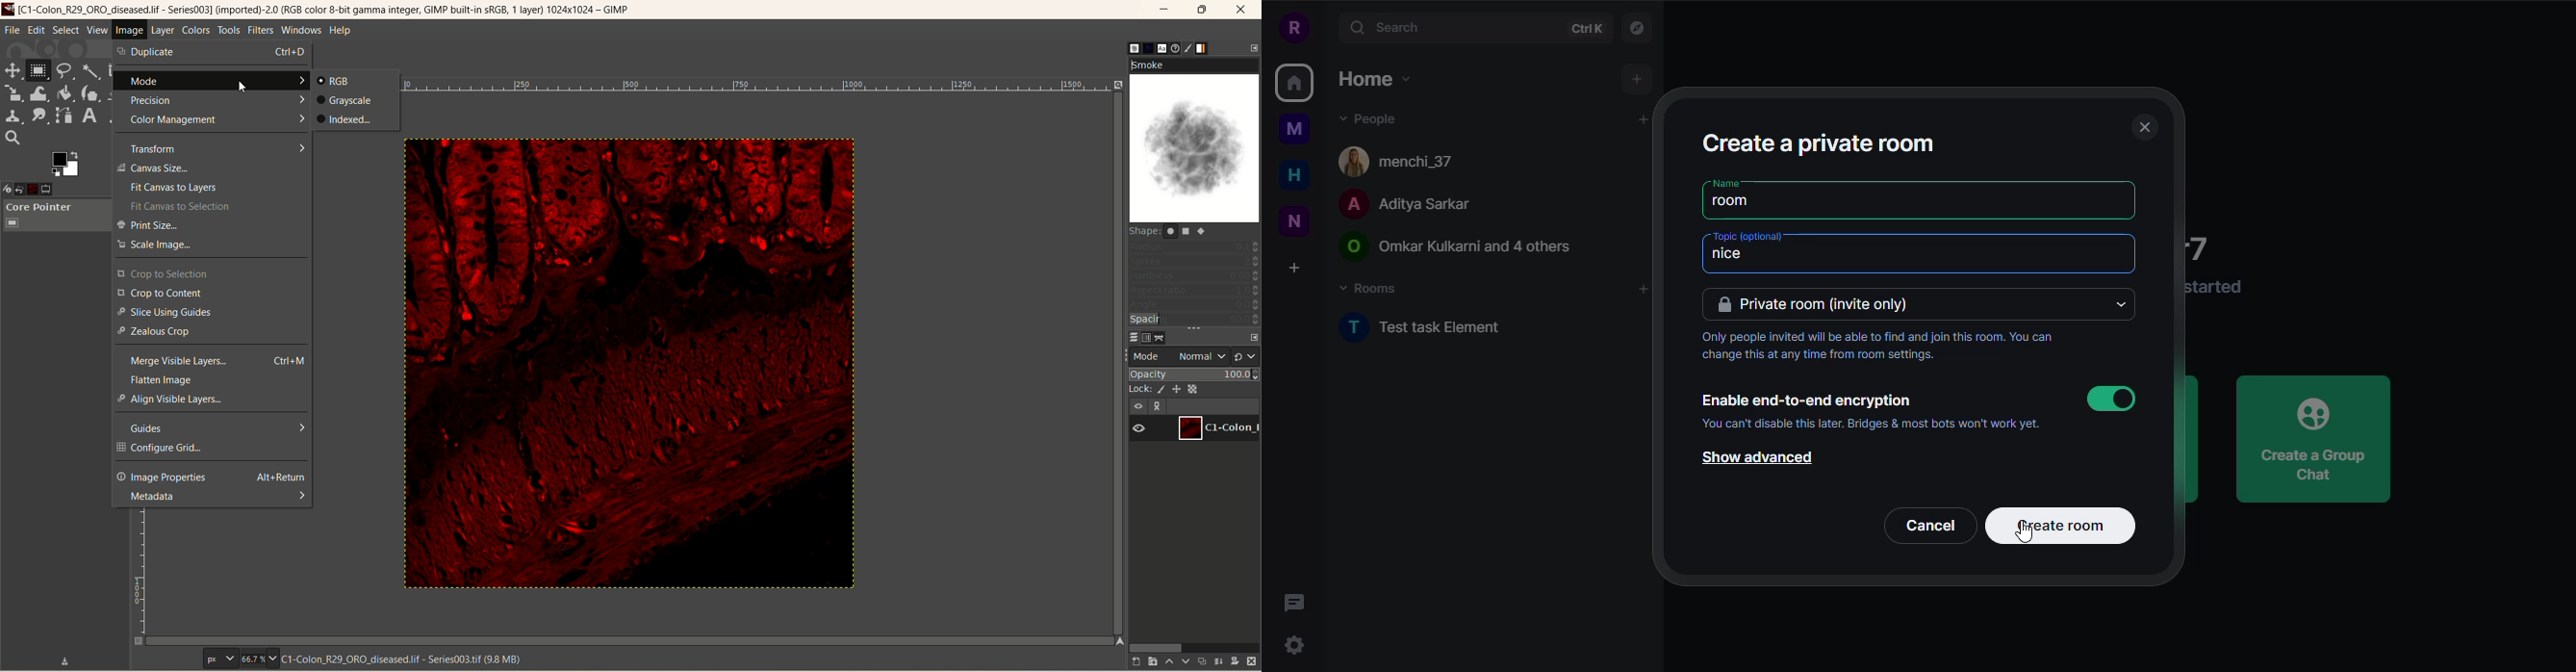  What do you see at coordinates (302, 30) in the screenshot?
I see `windows` at bounding box center [302, 30].